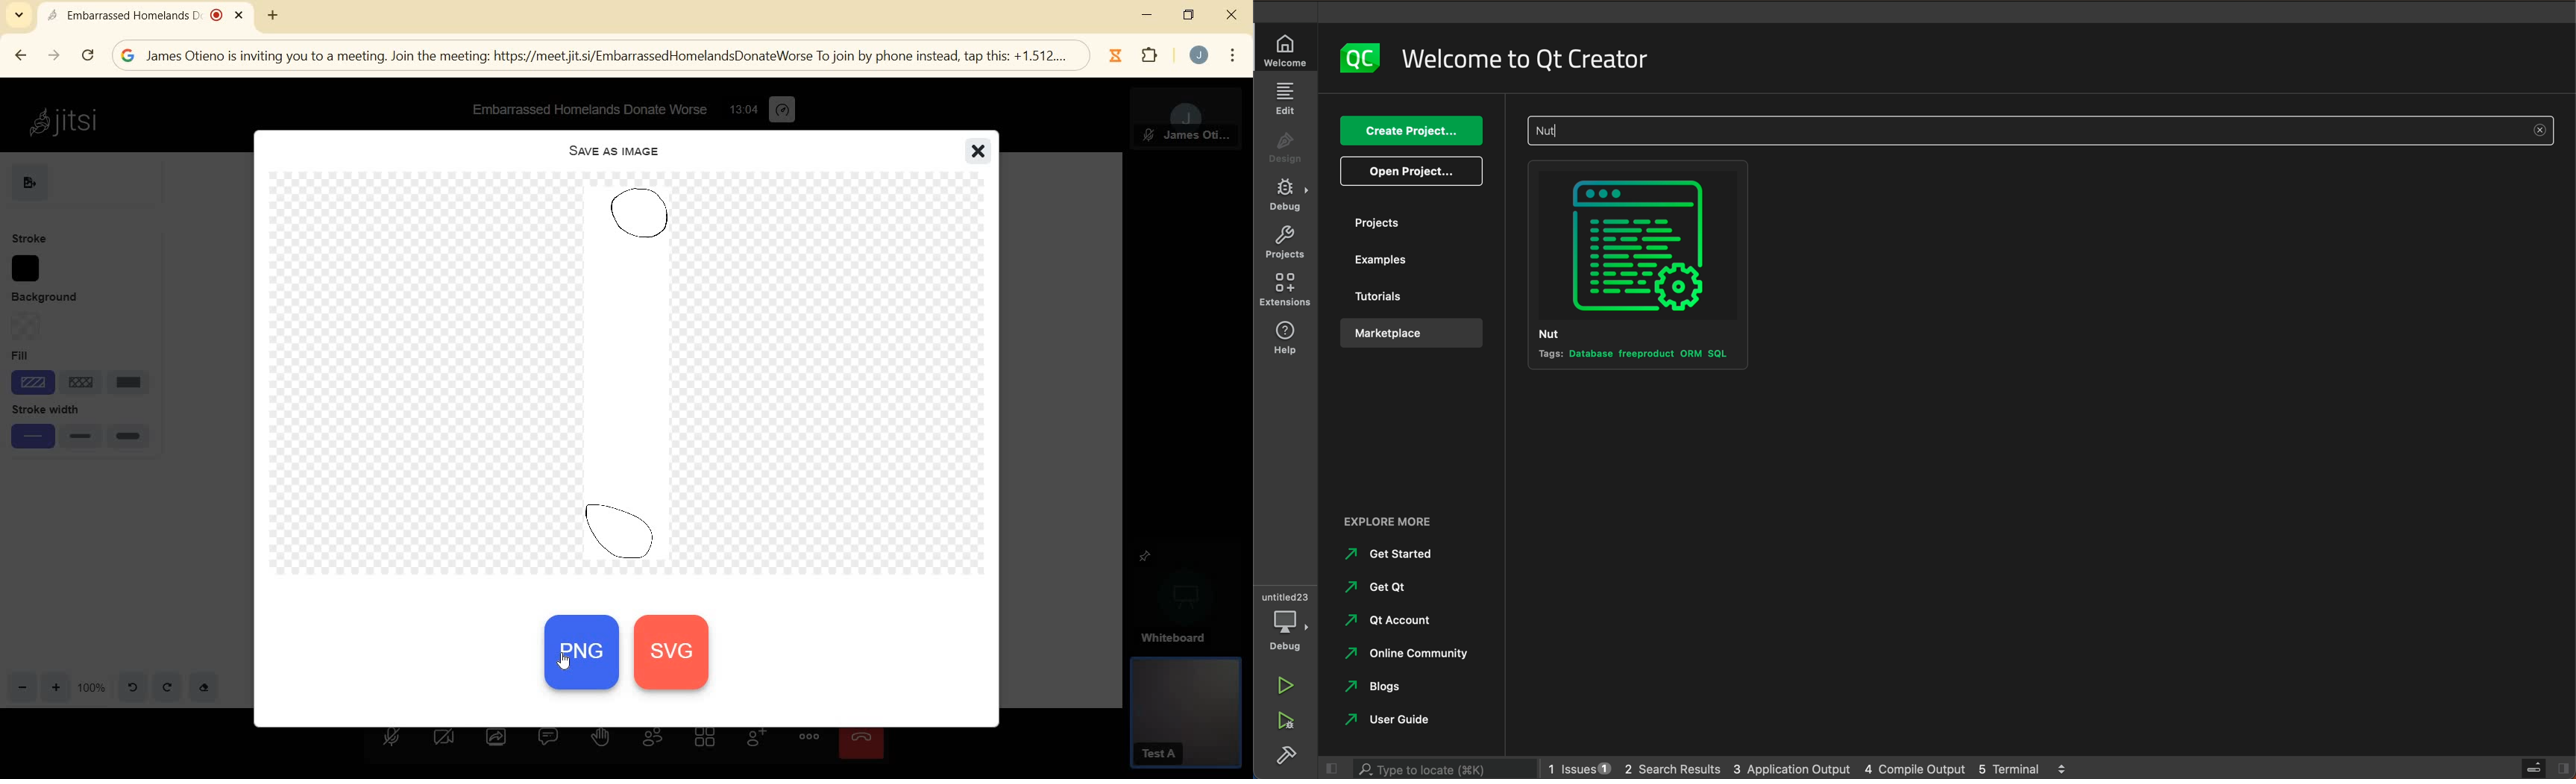 The image size is (2576, 784). What do you see at coordinates (78, 354) in the screenshot?
I see `Fill` at bounding box center [78, 354].